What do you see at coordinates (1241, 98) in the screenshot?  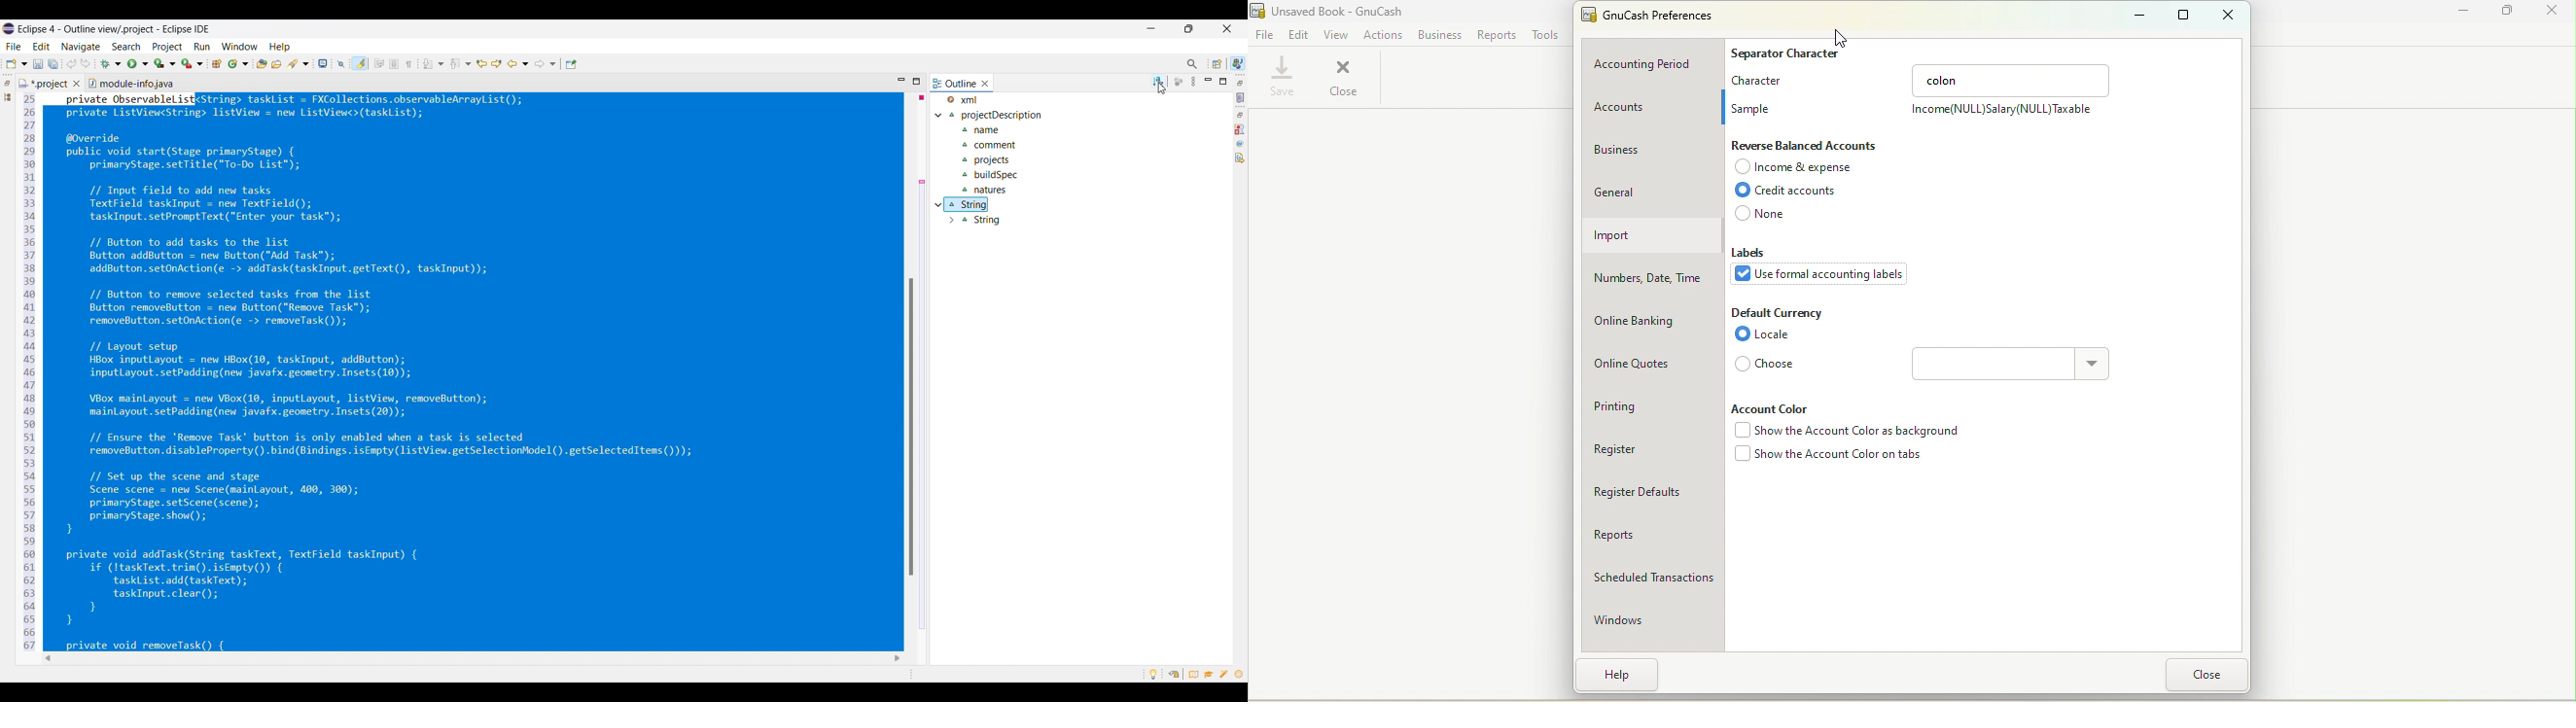 I see `Task list` at bounding box center [1241, 98].